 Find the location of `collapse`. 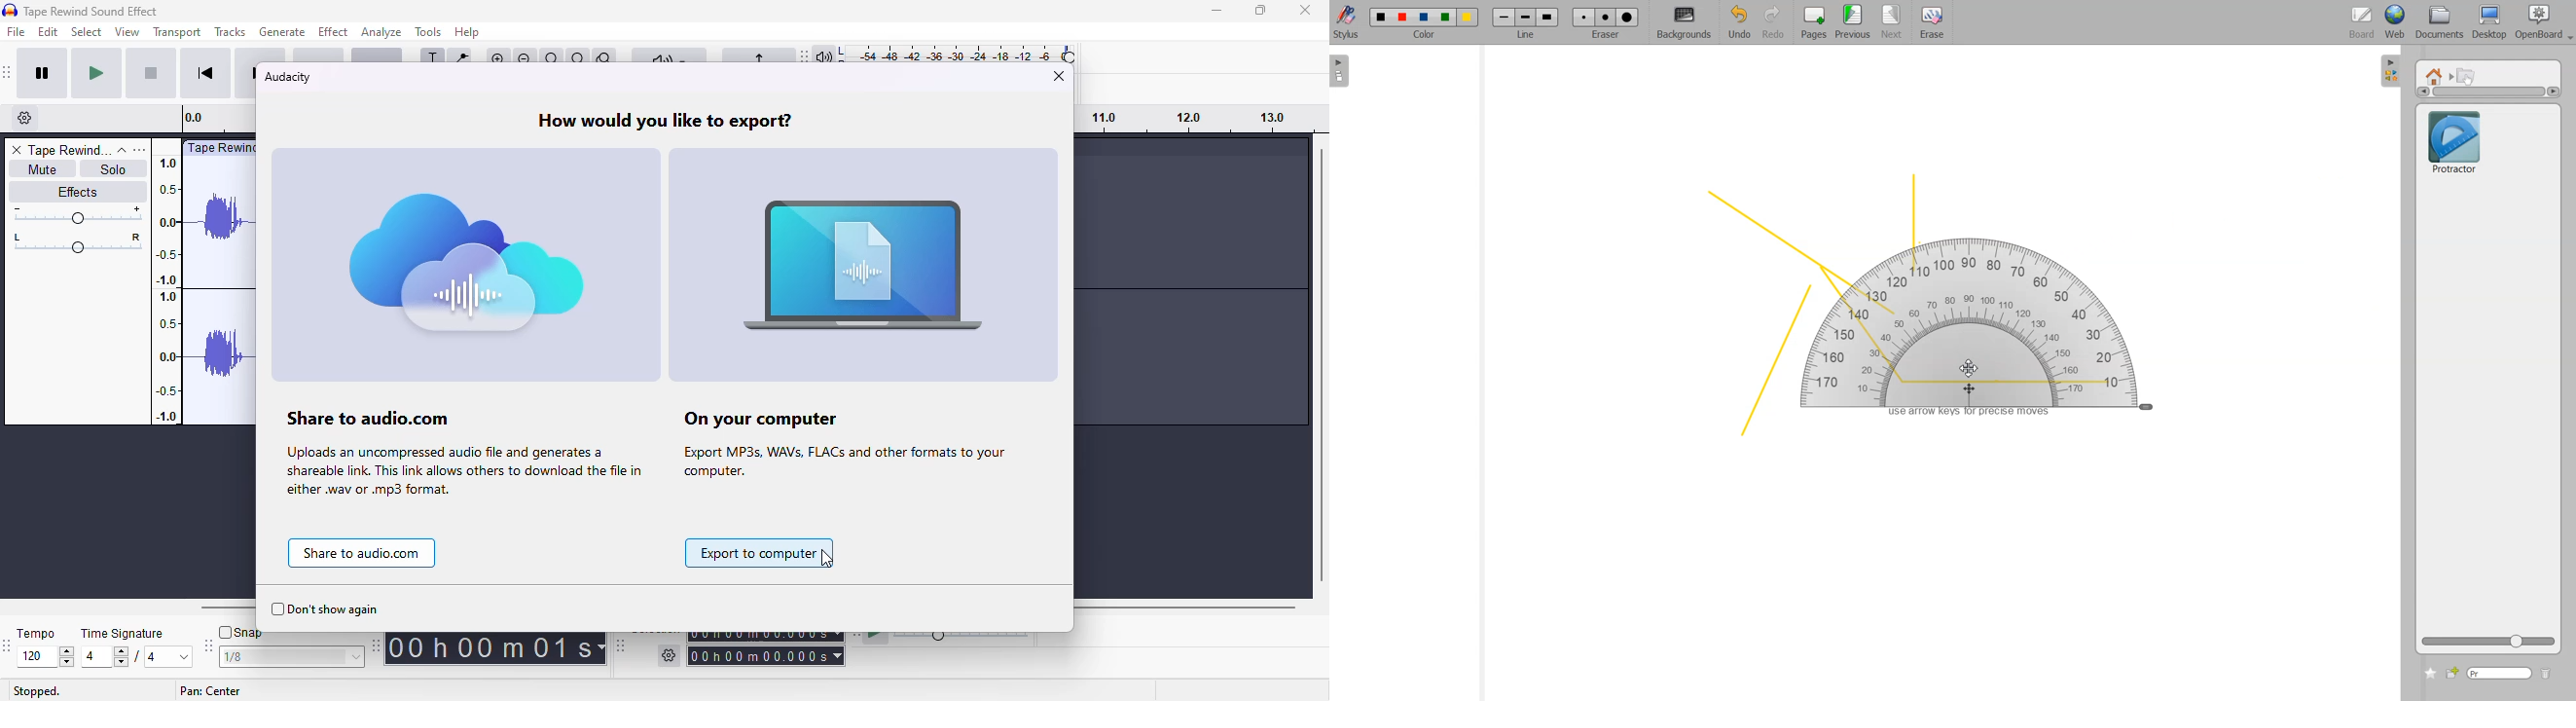

collapse is located at coordinates (123, 150).